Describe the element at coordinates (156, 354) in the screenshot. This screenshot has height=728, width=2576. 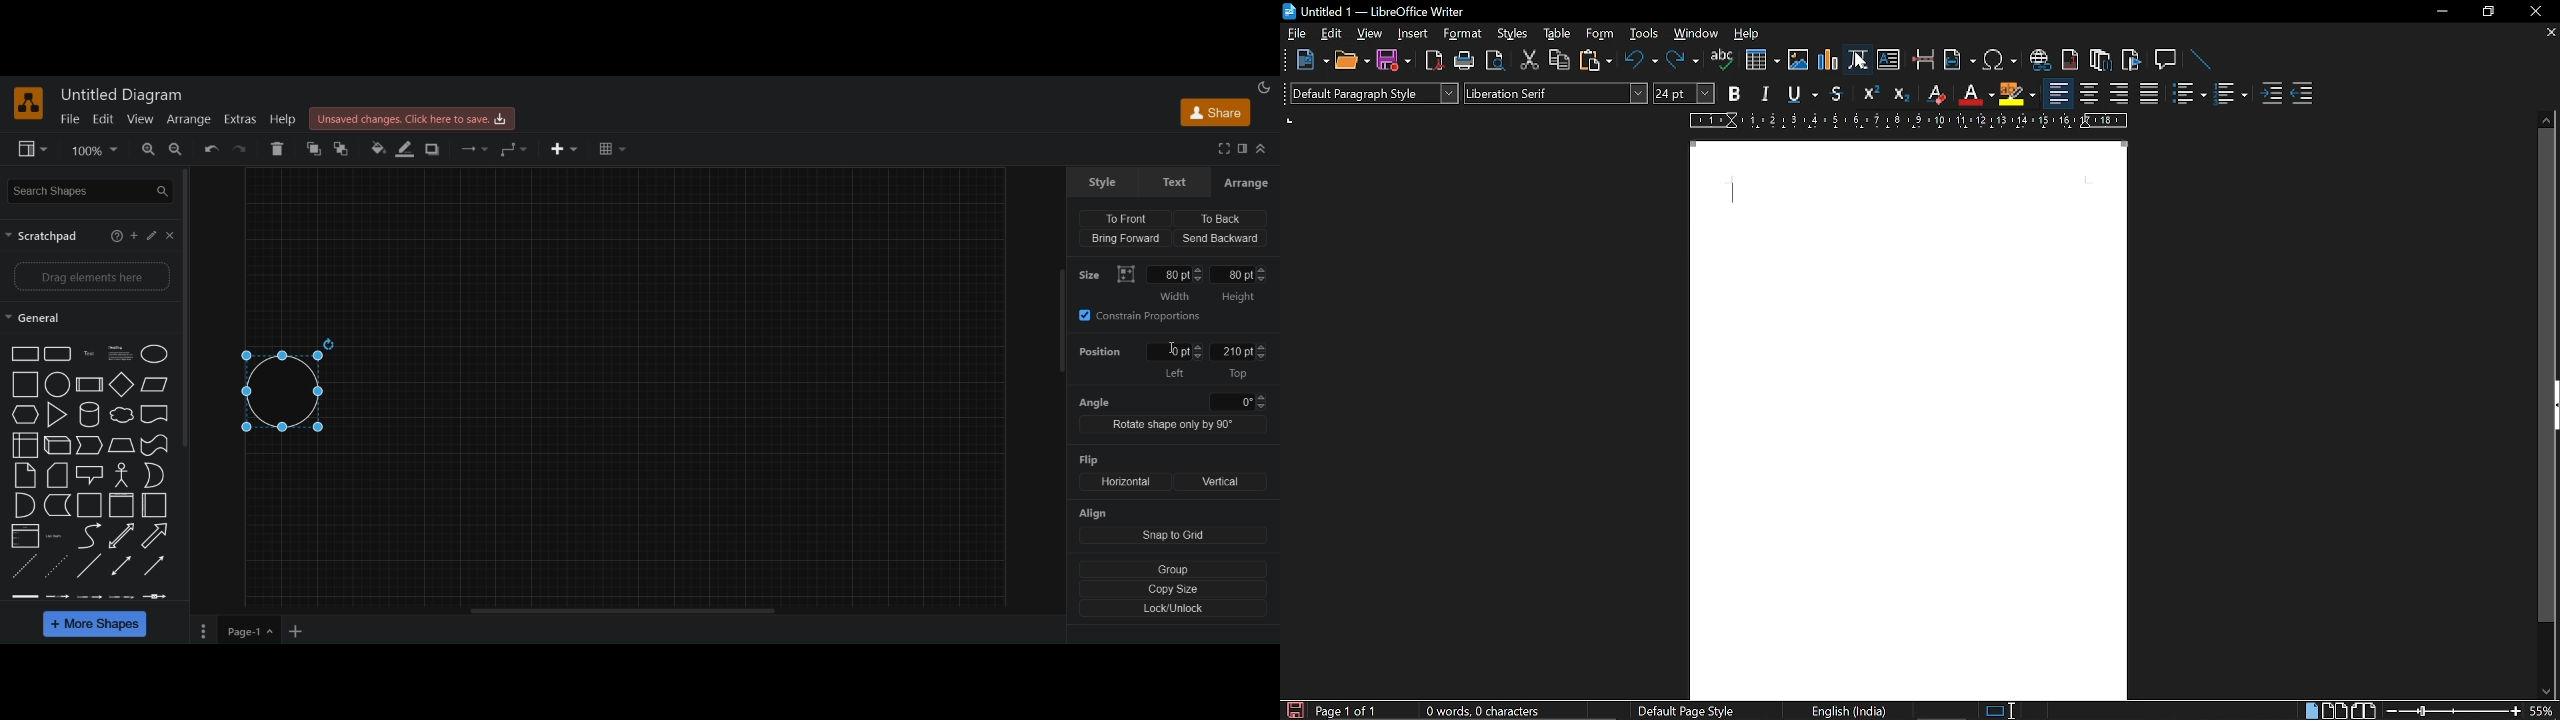
I see `Circle` at that location.